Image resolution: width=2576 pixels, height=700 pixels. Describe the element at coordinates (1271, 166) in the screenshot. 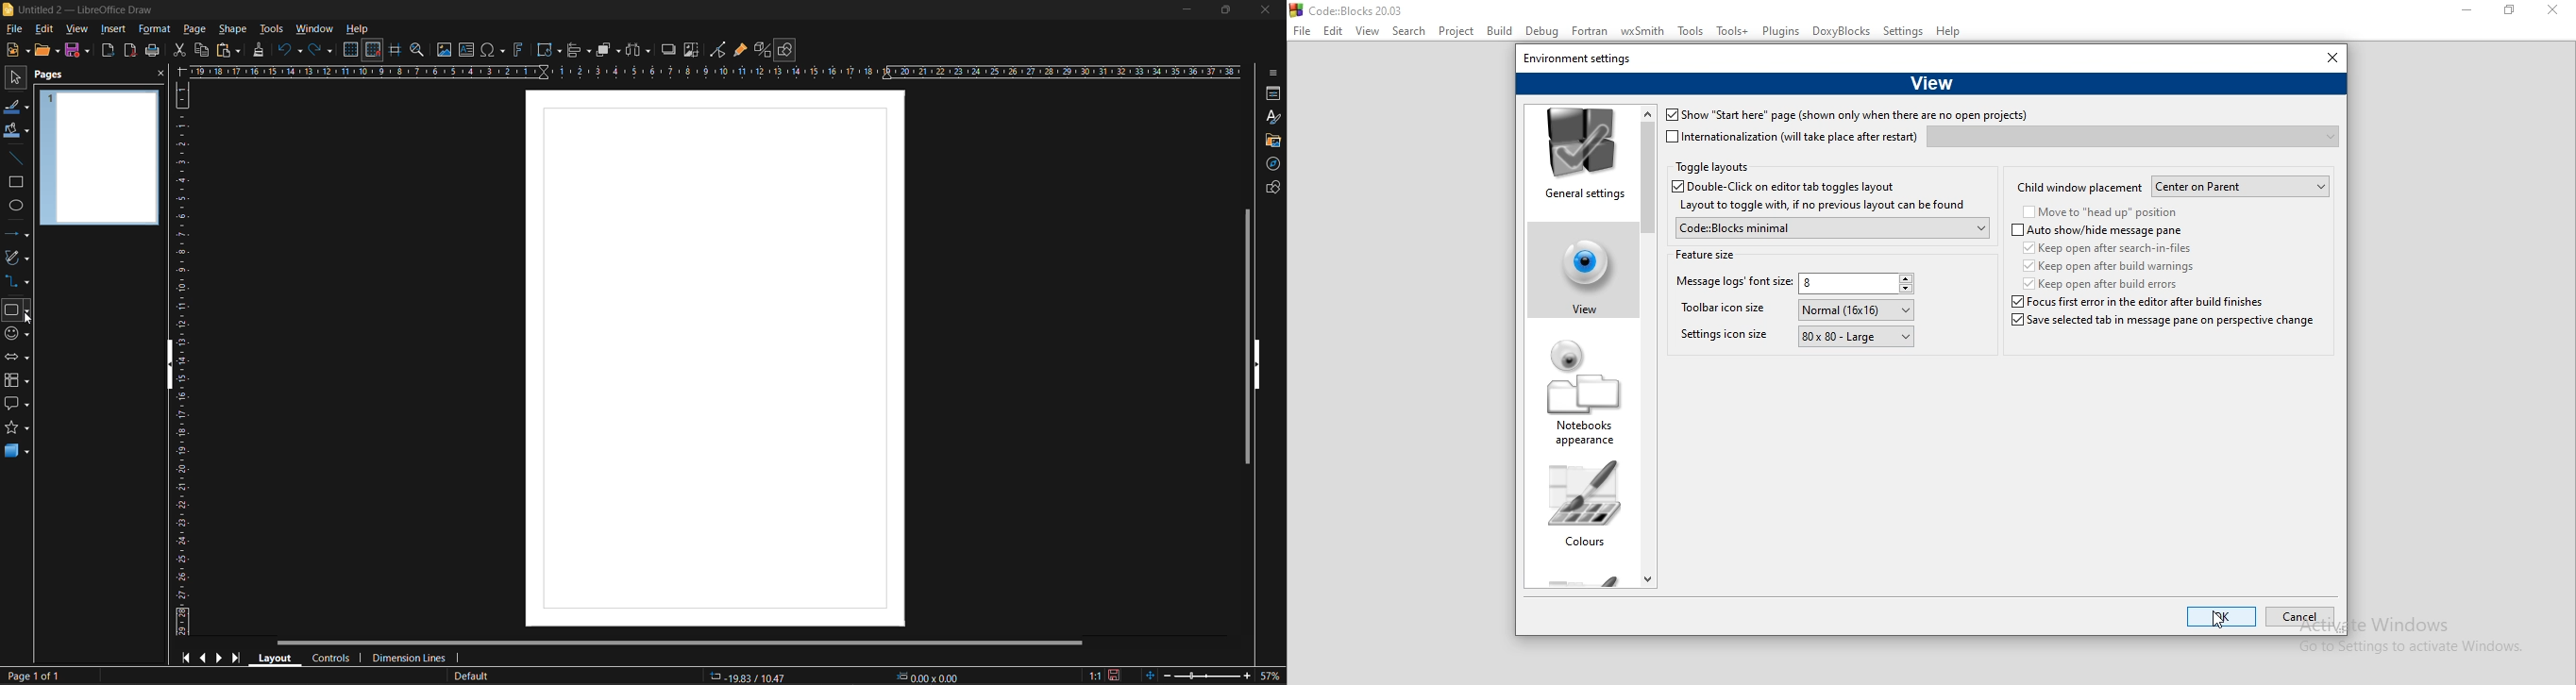

I see `navigator` at that location.